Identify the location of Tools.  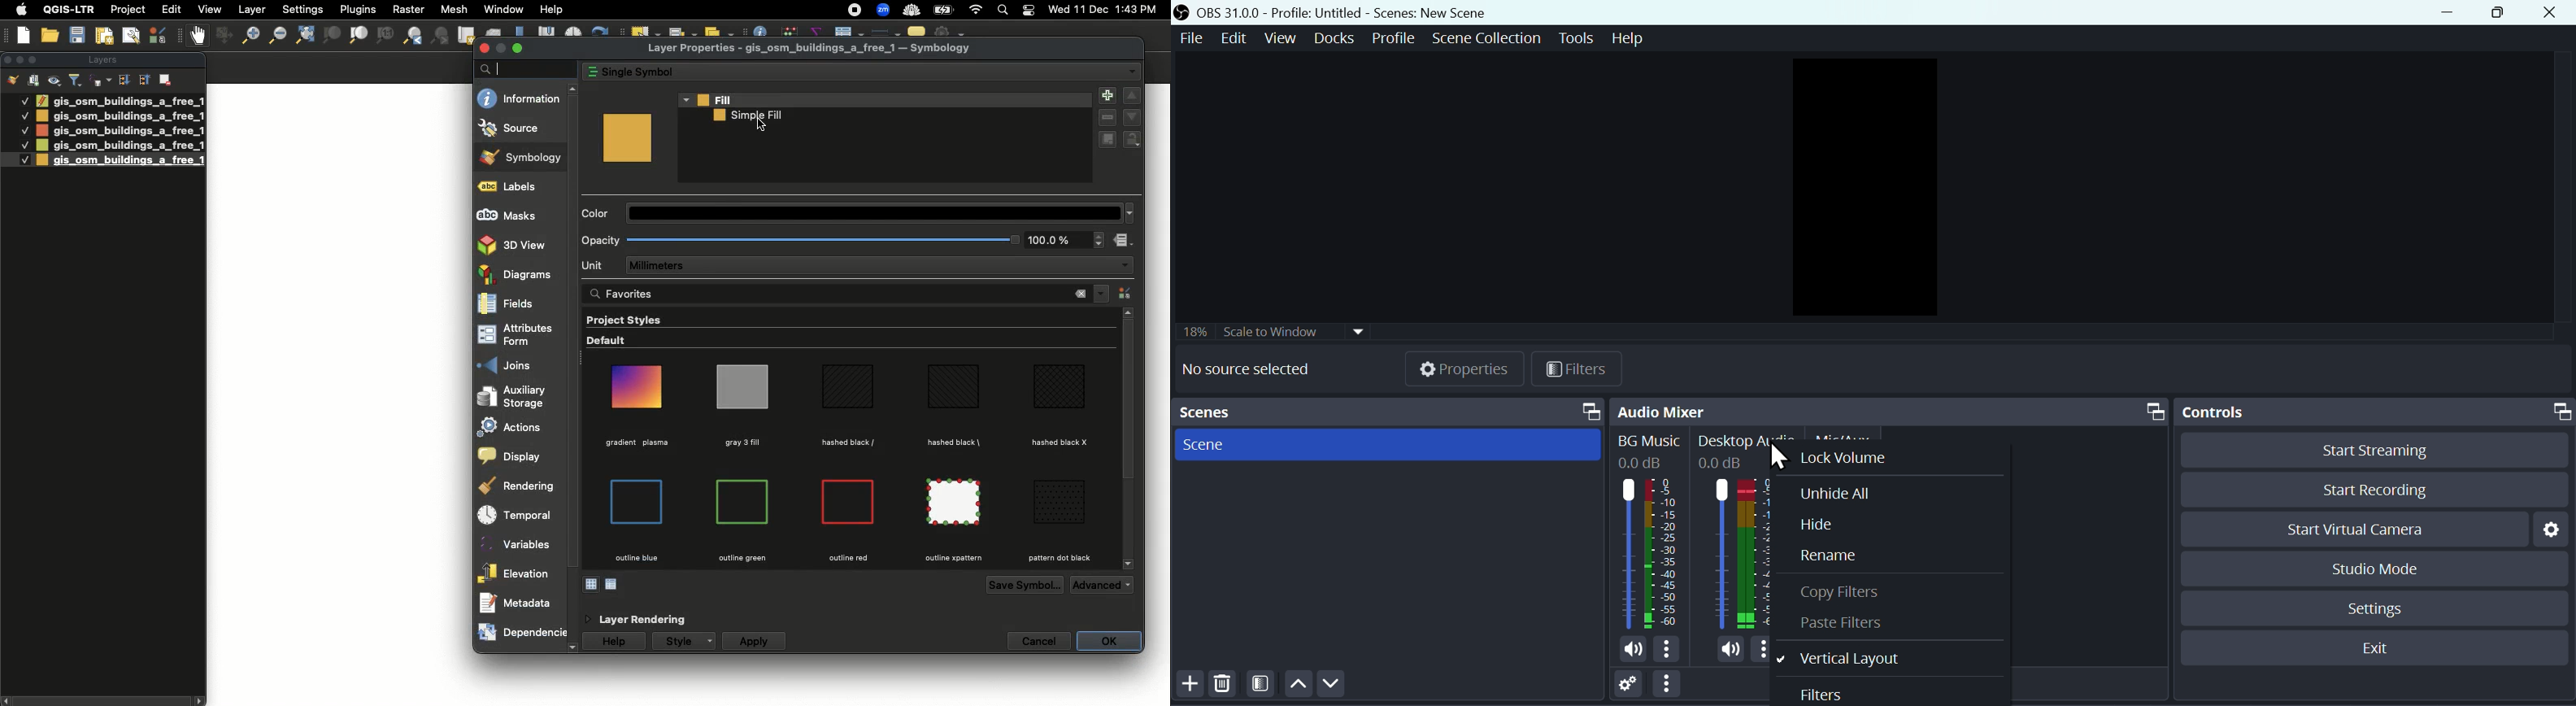
(1576, 40).